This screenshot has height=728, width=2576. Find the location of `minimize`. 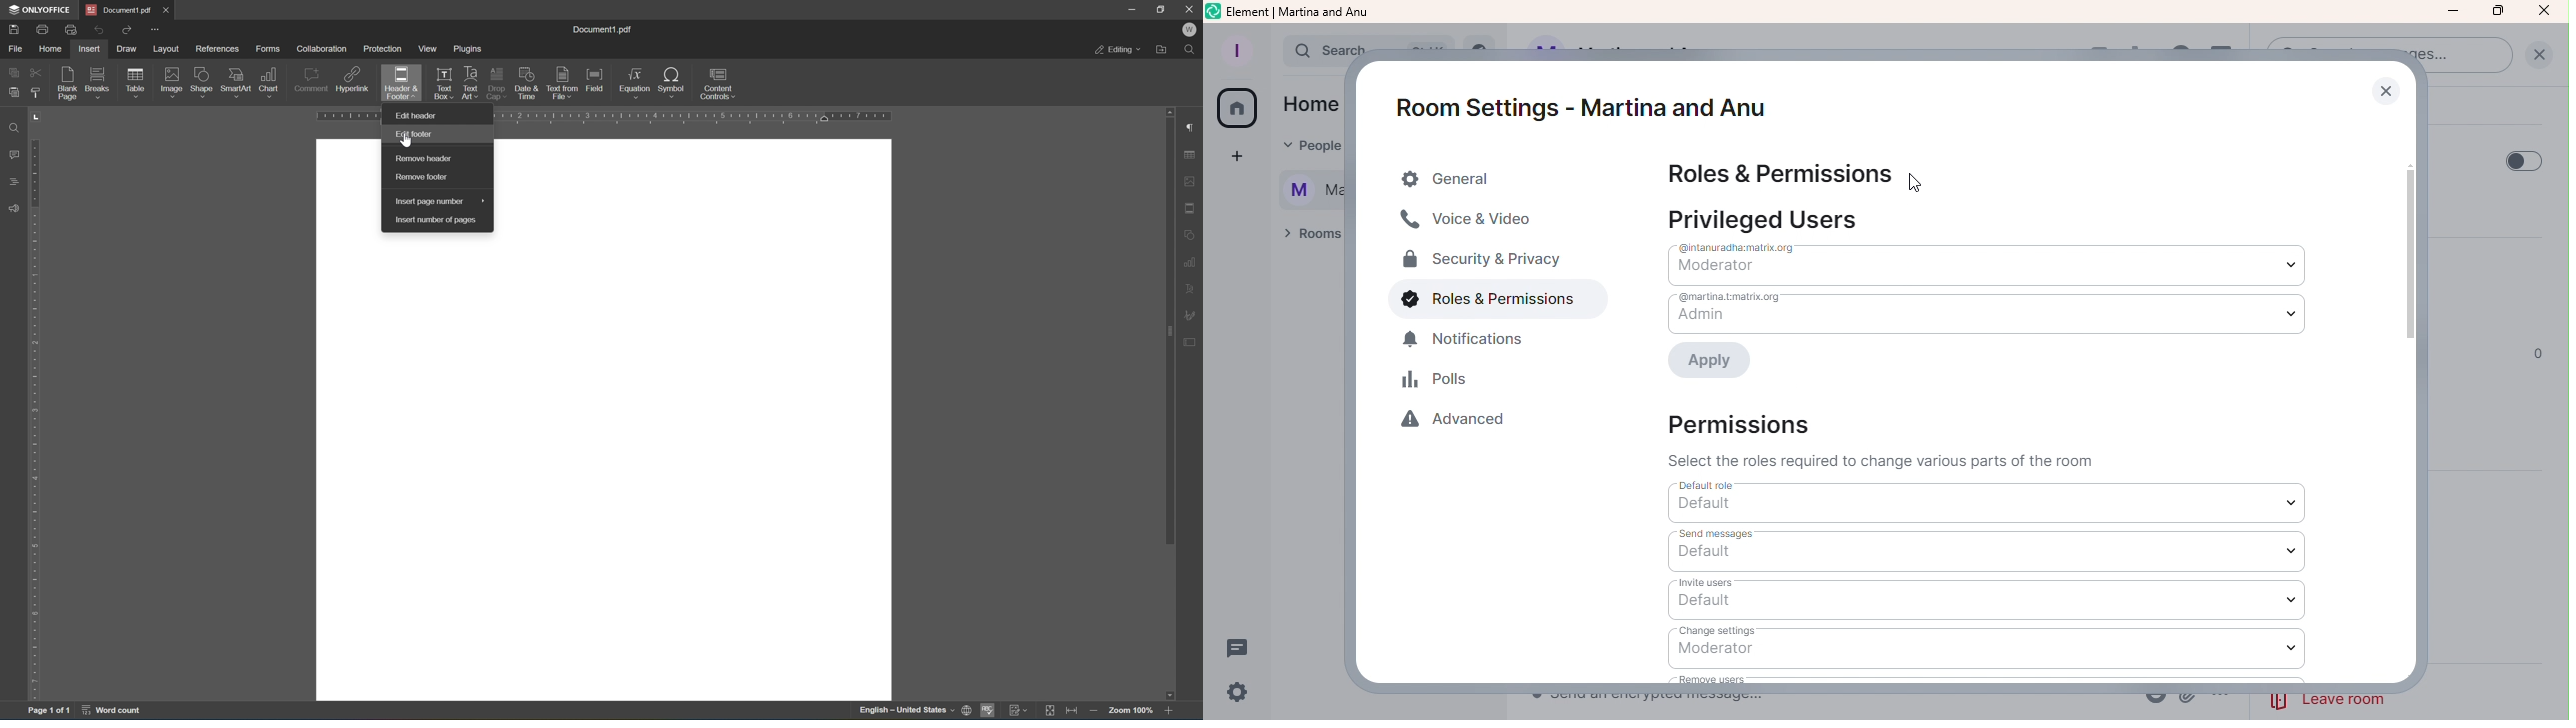

minimize is located at coordinates (1132, 8).